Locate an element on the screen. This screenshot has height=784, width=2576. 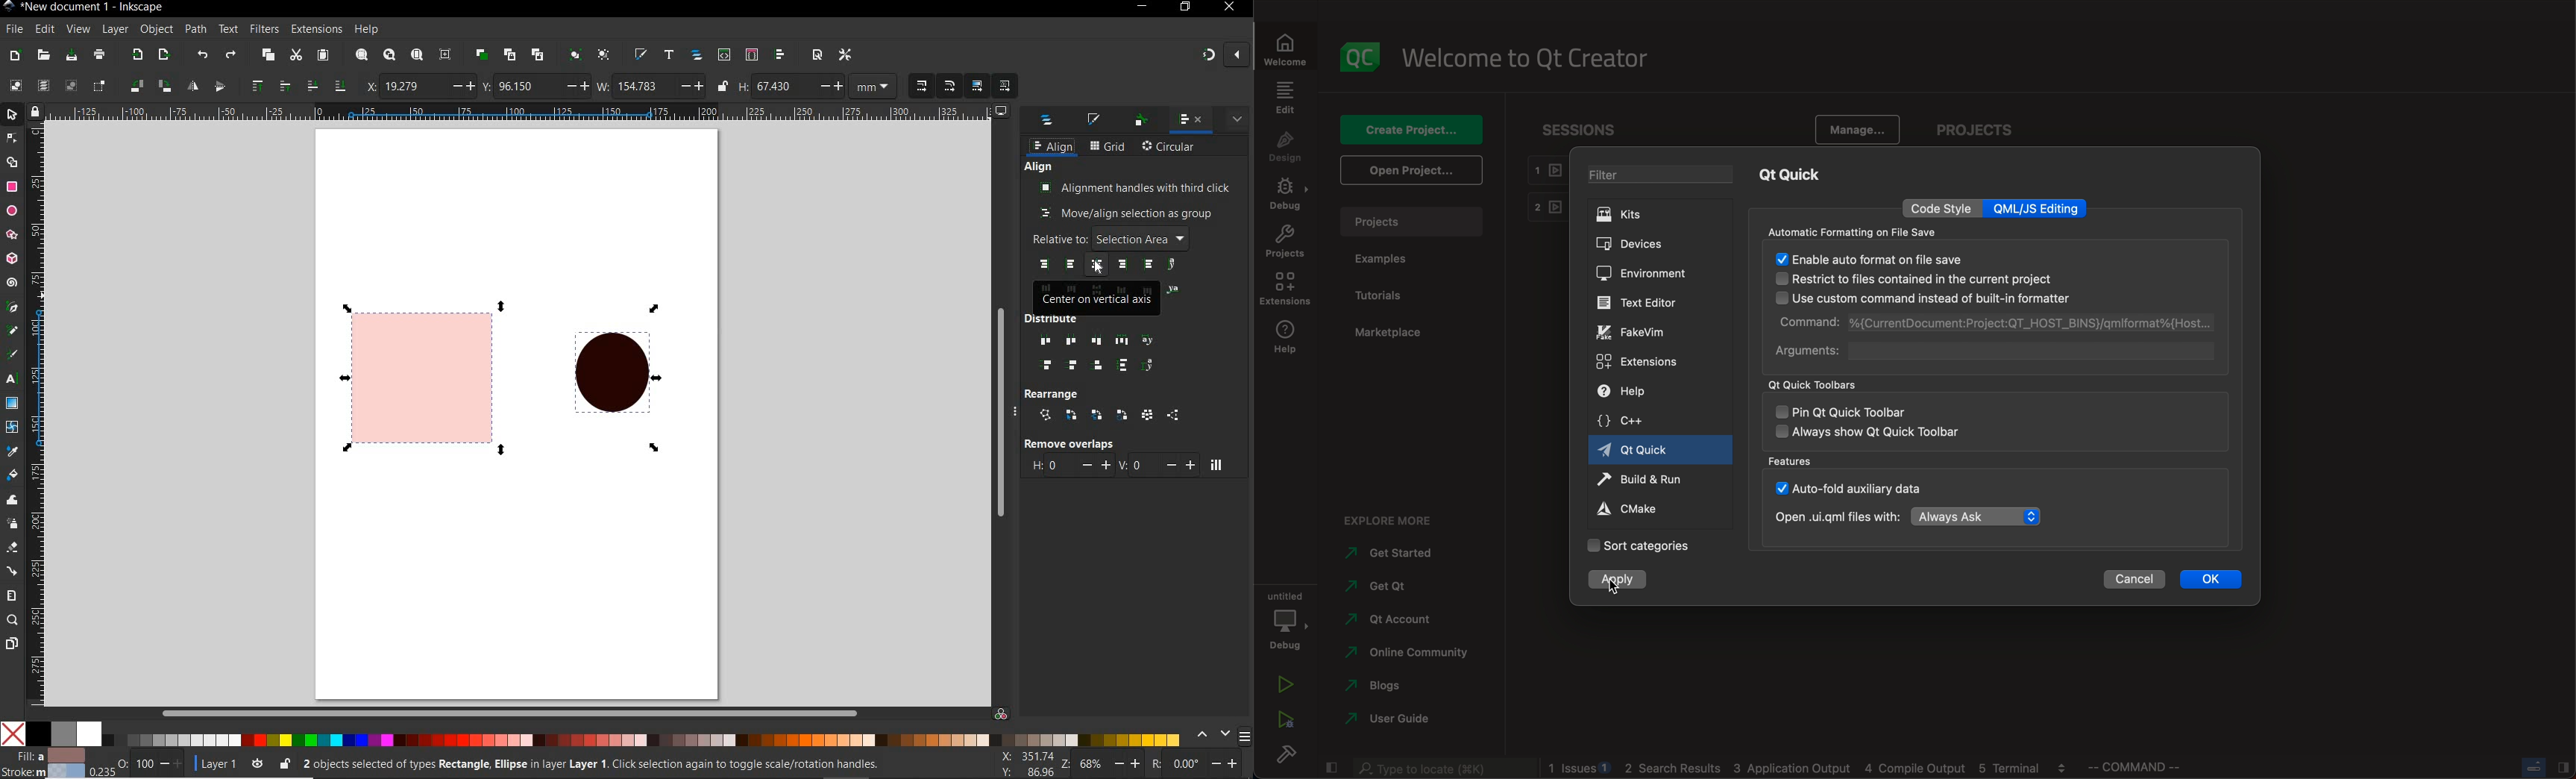
guide is located at coordinates (1401, 719).